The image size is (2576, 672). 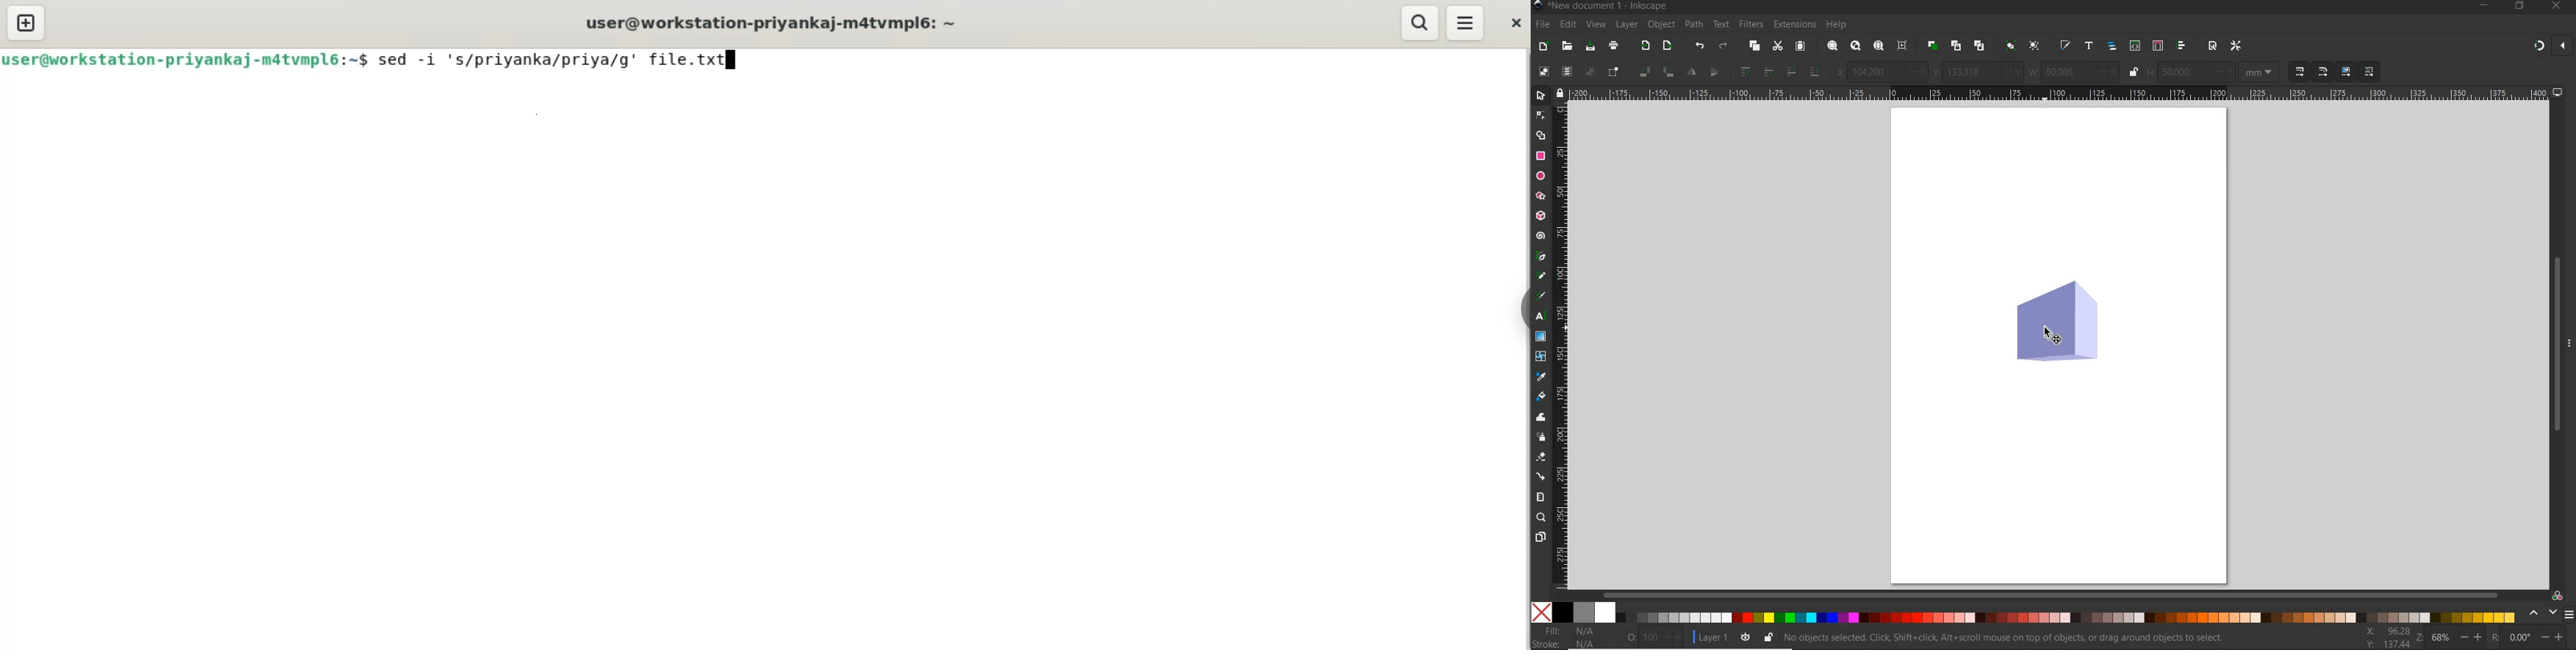 What do you see at coordinates (2388, 637) in the screenshot?
I see `cursor coordinates` at bounding box center [2388, 637].